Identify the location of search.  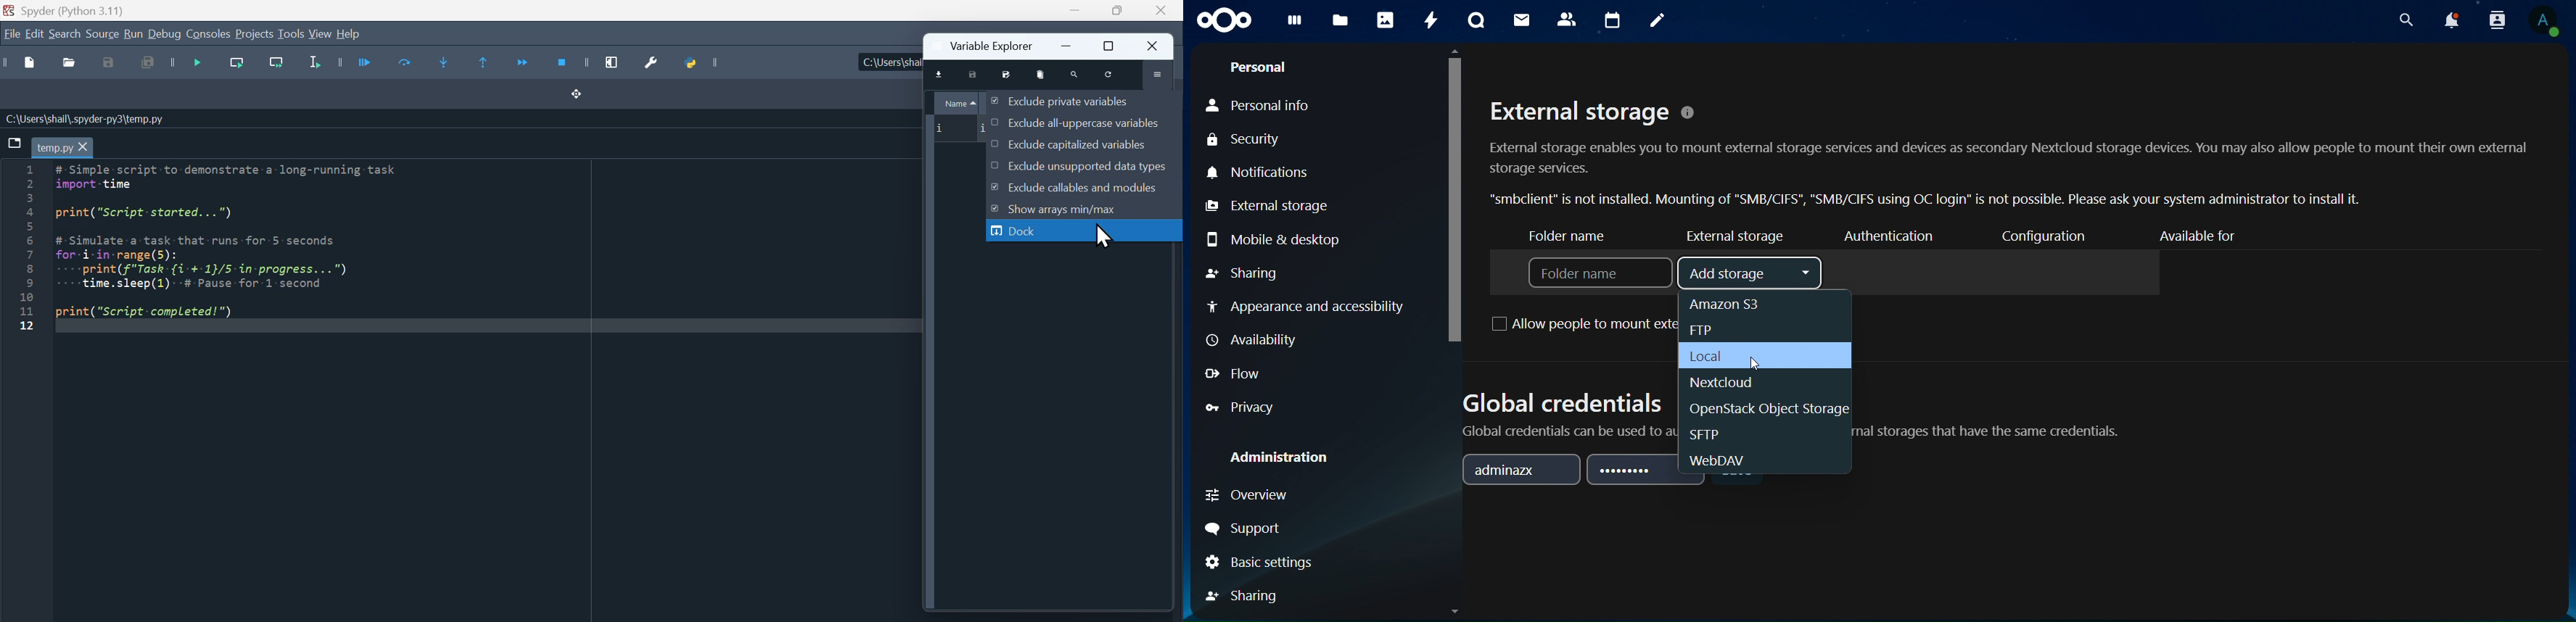
(2405, 20).